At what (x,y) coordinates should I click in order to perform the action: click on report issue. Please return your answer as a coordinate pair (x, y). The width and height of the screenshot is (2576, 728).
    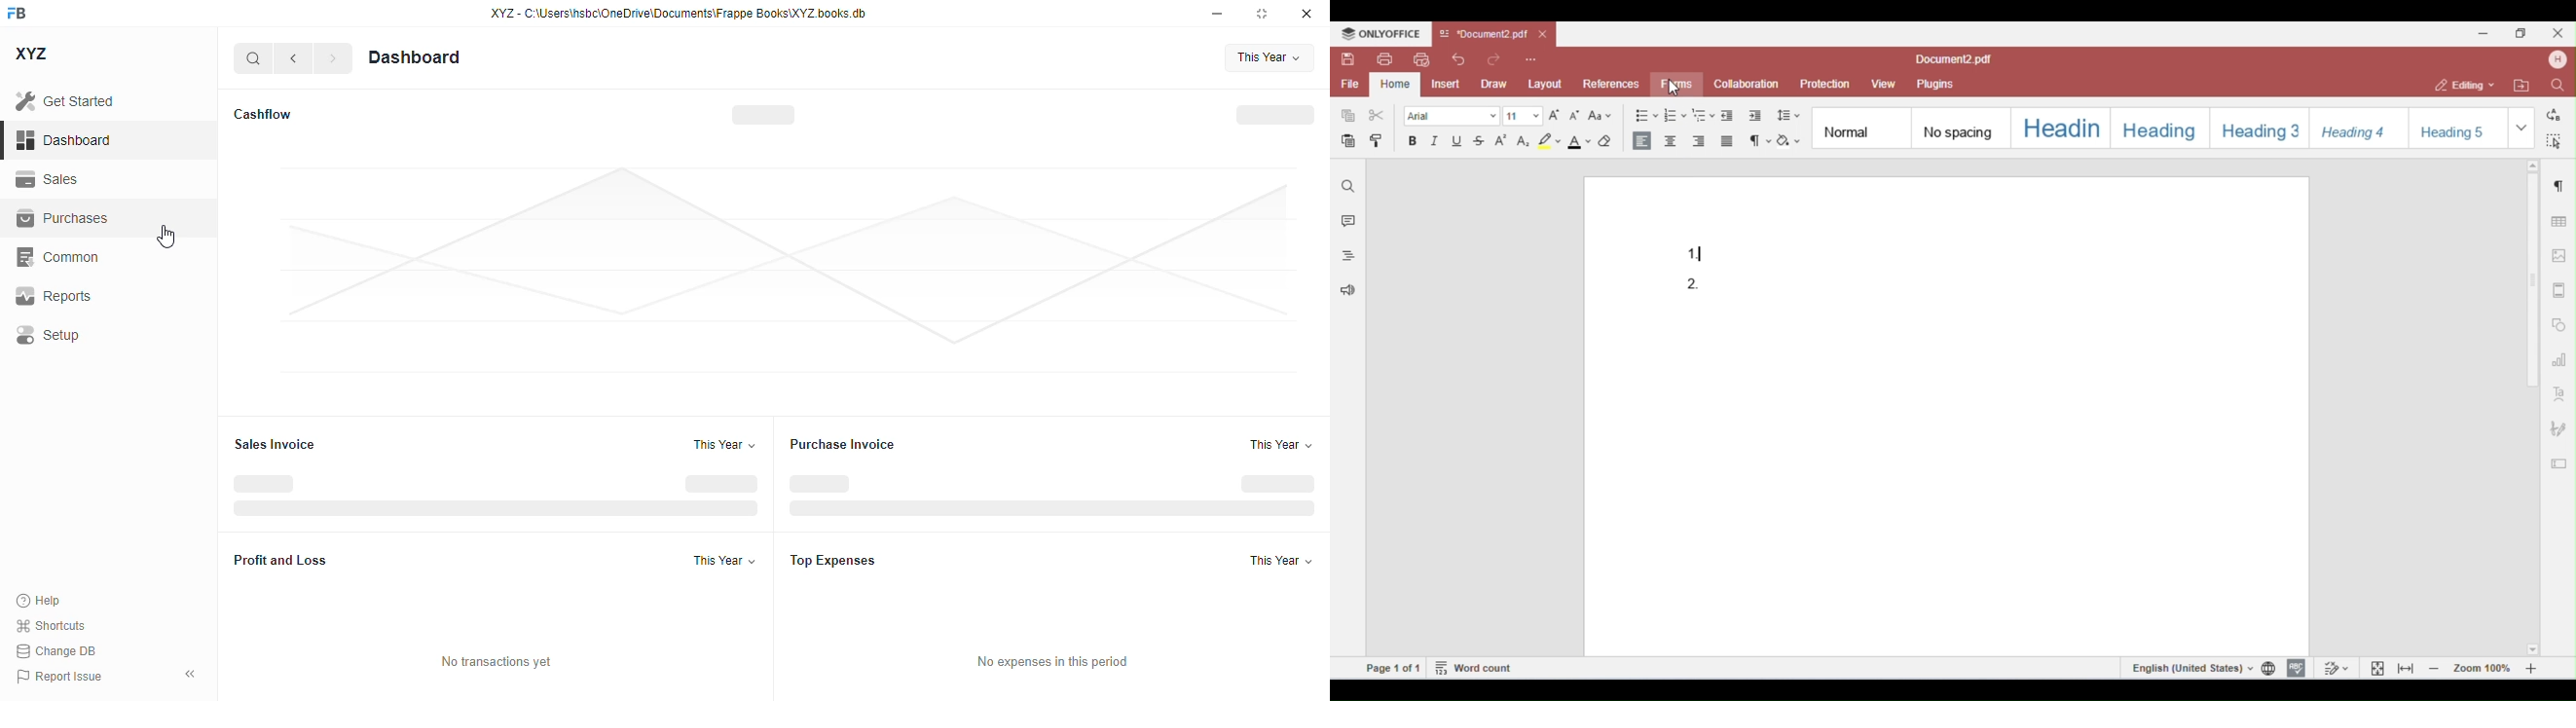
    Looking at the image, I should click on (58, 677).